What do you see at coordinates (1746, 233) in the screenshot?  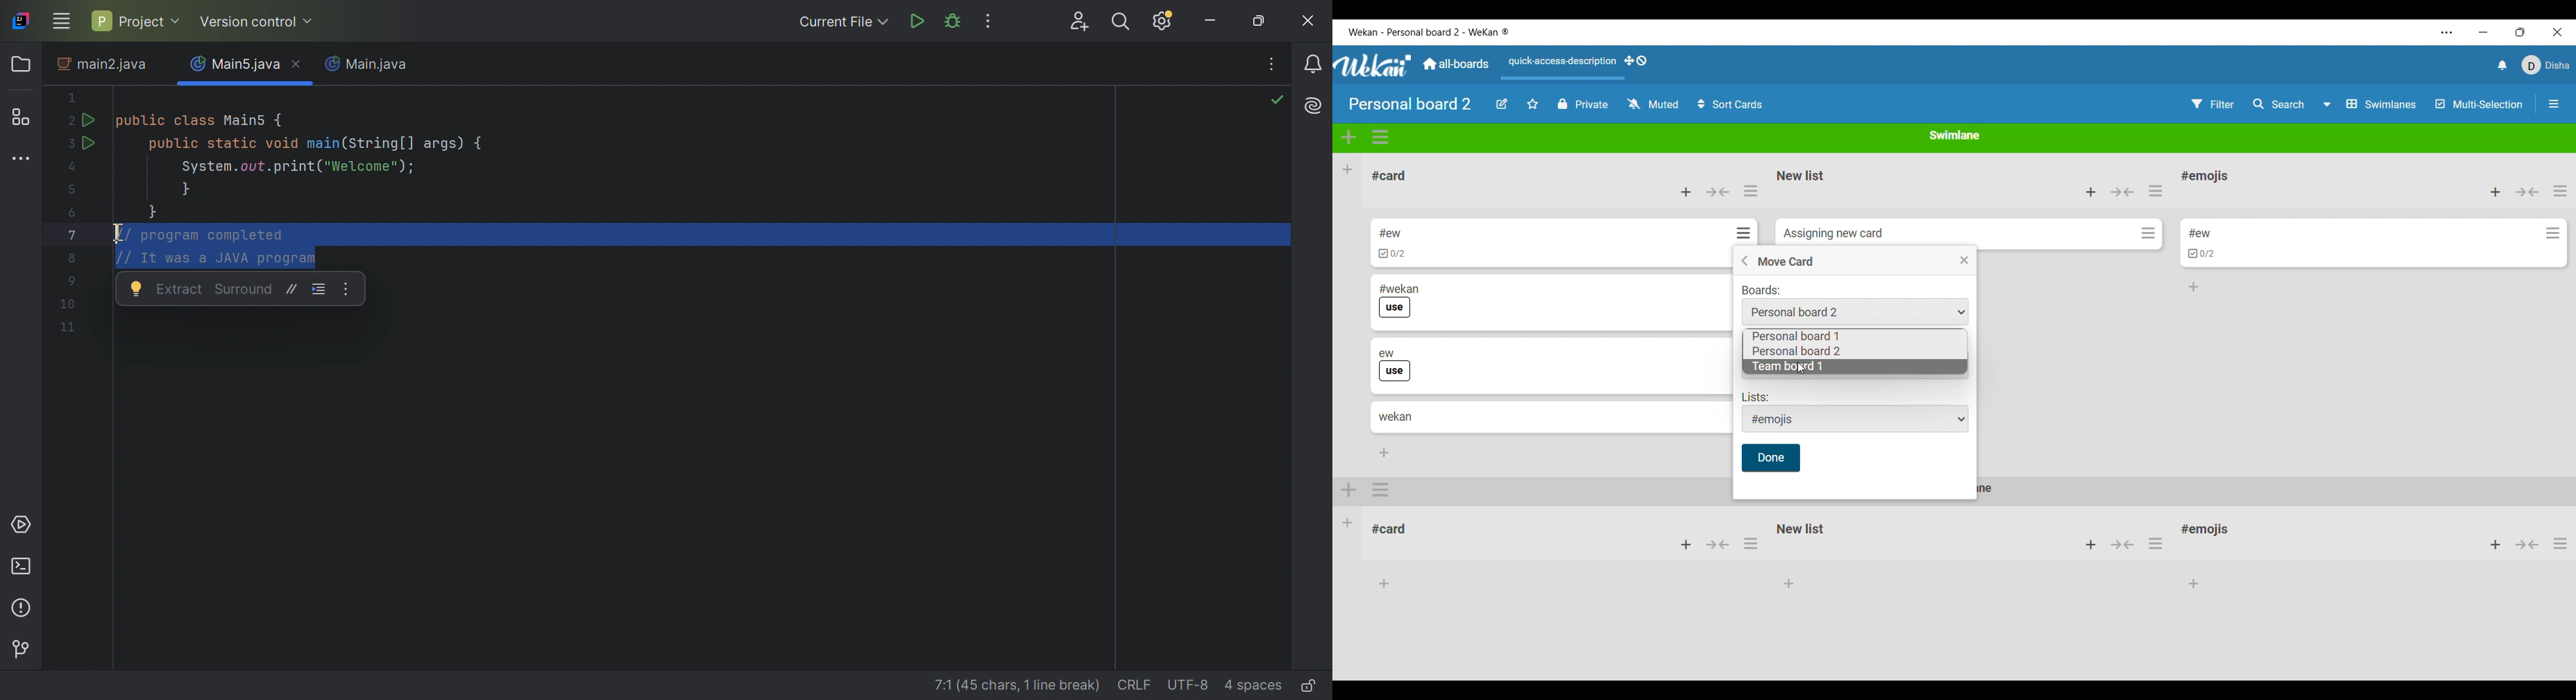 I see `Card actions ` at bounding box center [1746, 233].